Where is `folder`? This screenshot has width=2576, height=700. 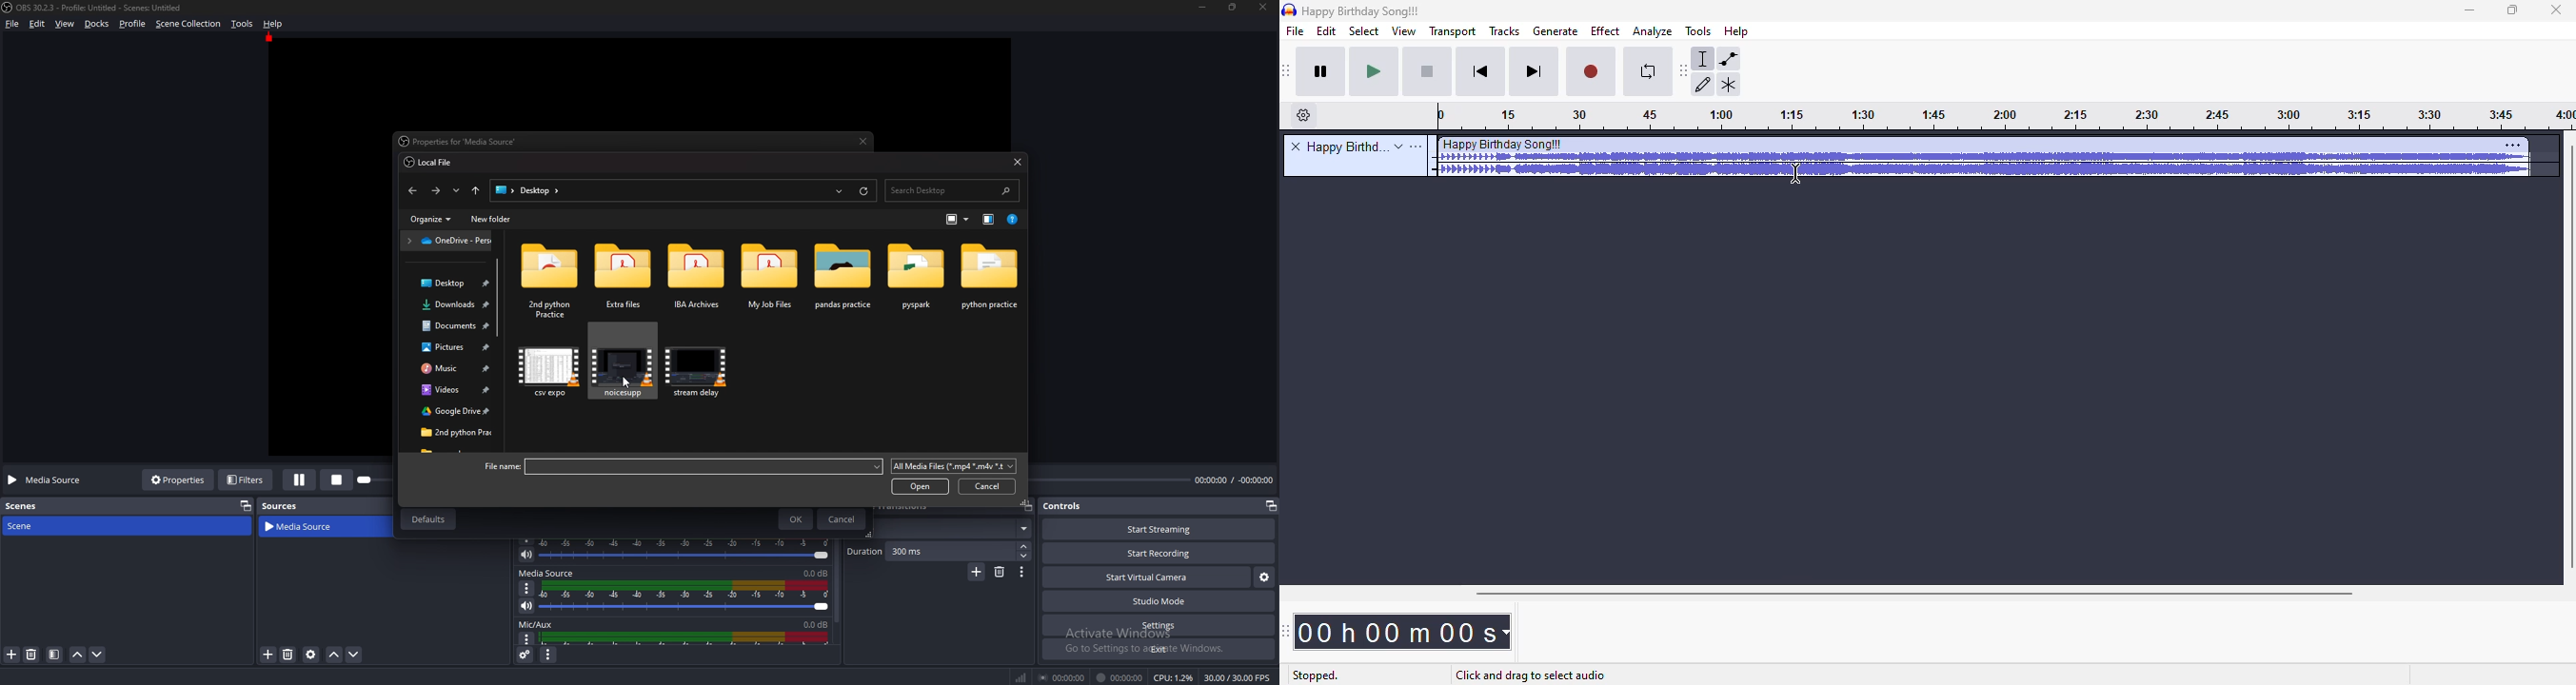 folder is located at coordinates (453, 370).